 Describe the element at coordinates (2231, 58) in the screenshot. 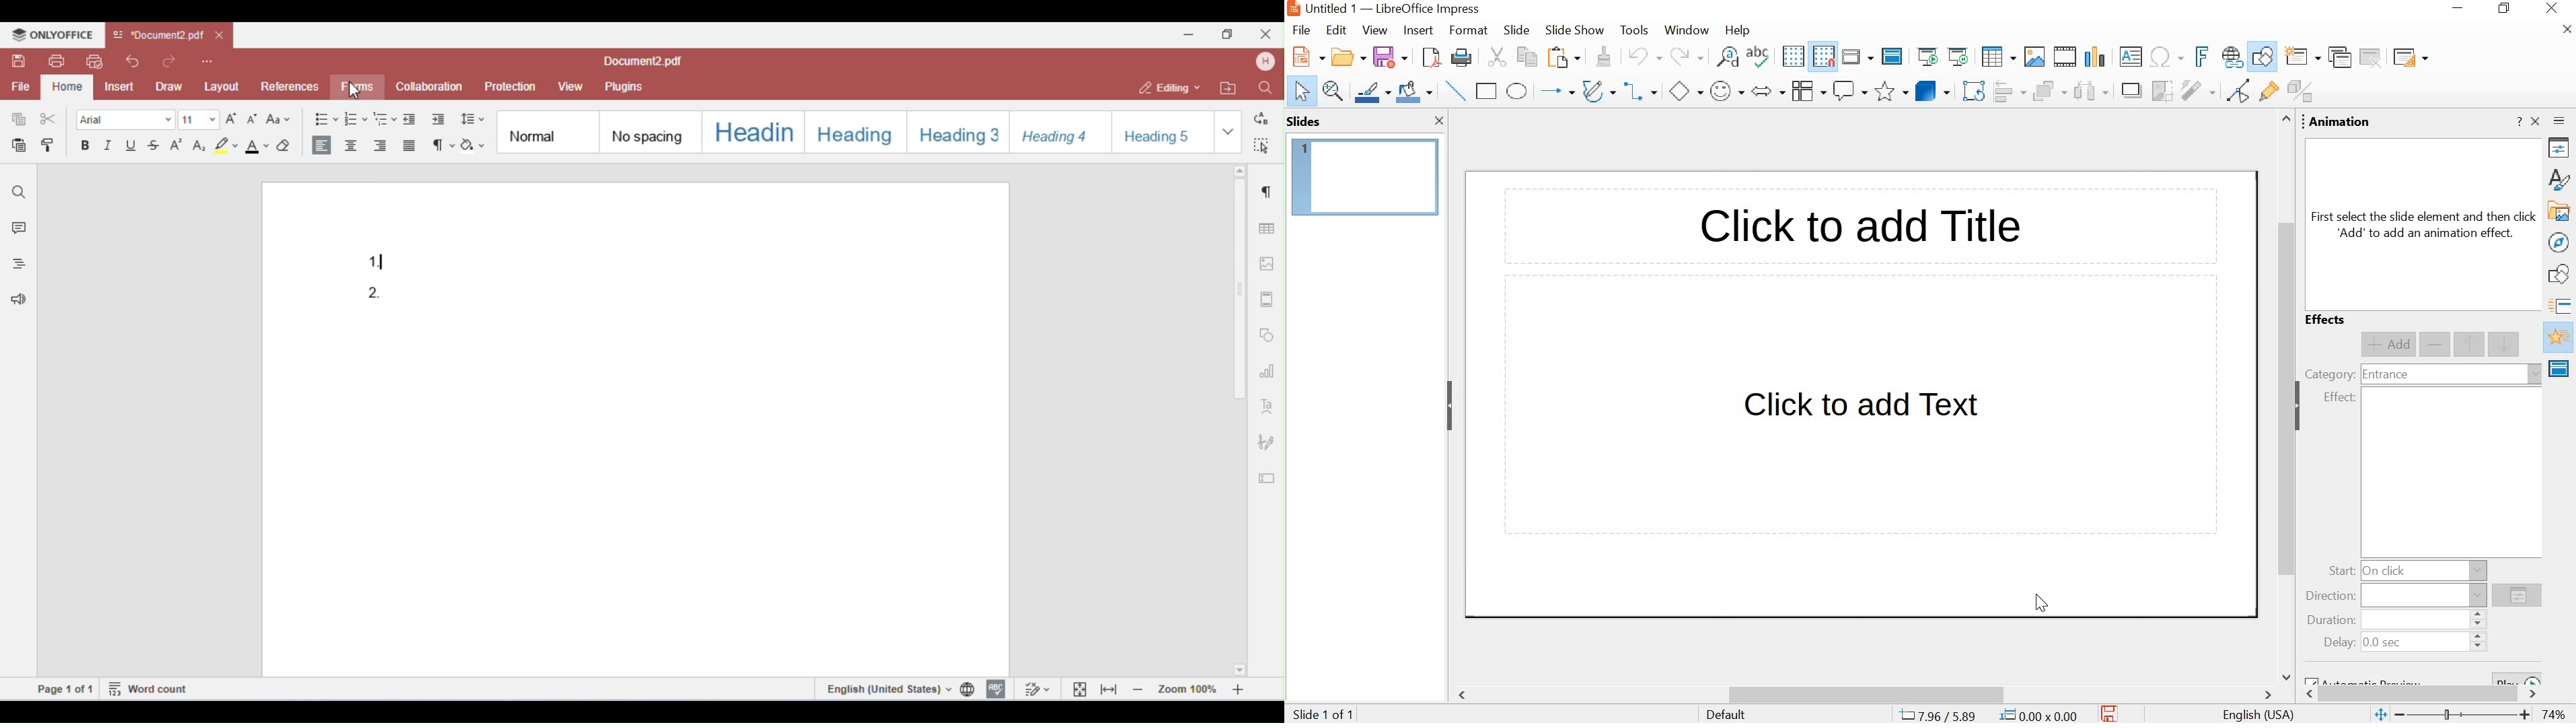

I see `insert hyperlink` at that location.